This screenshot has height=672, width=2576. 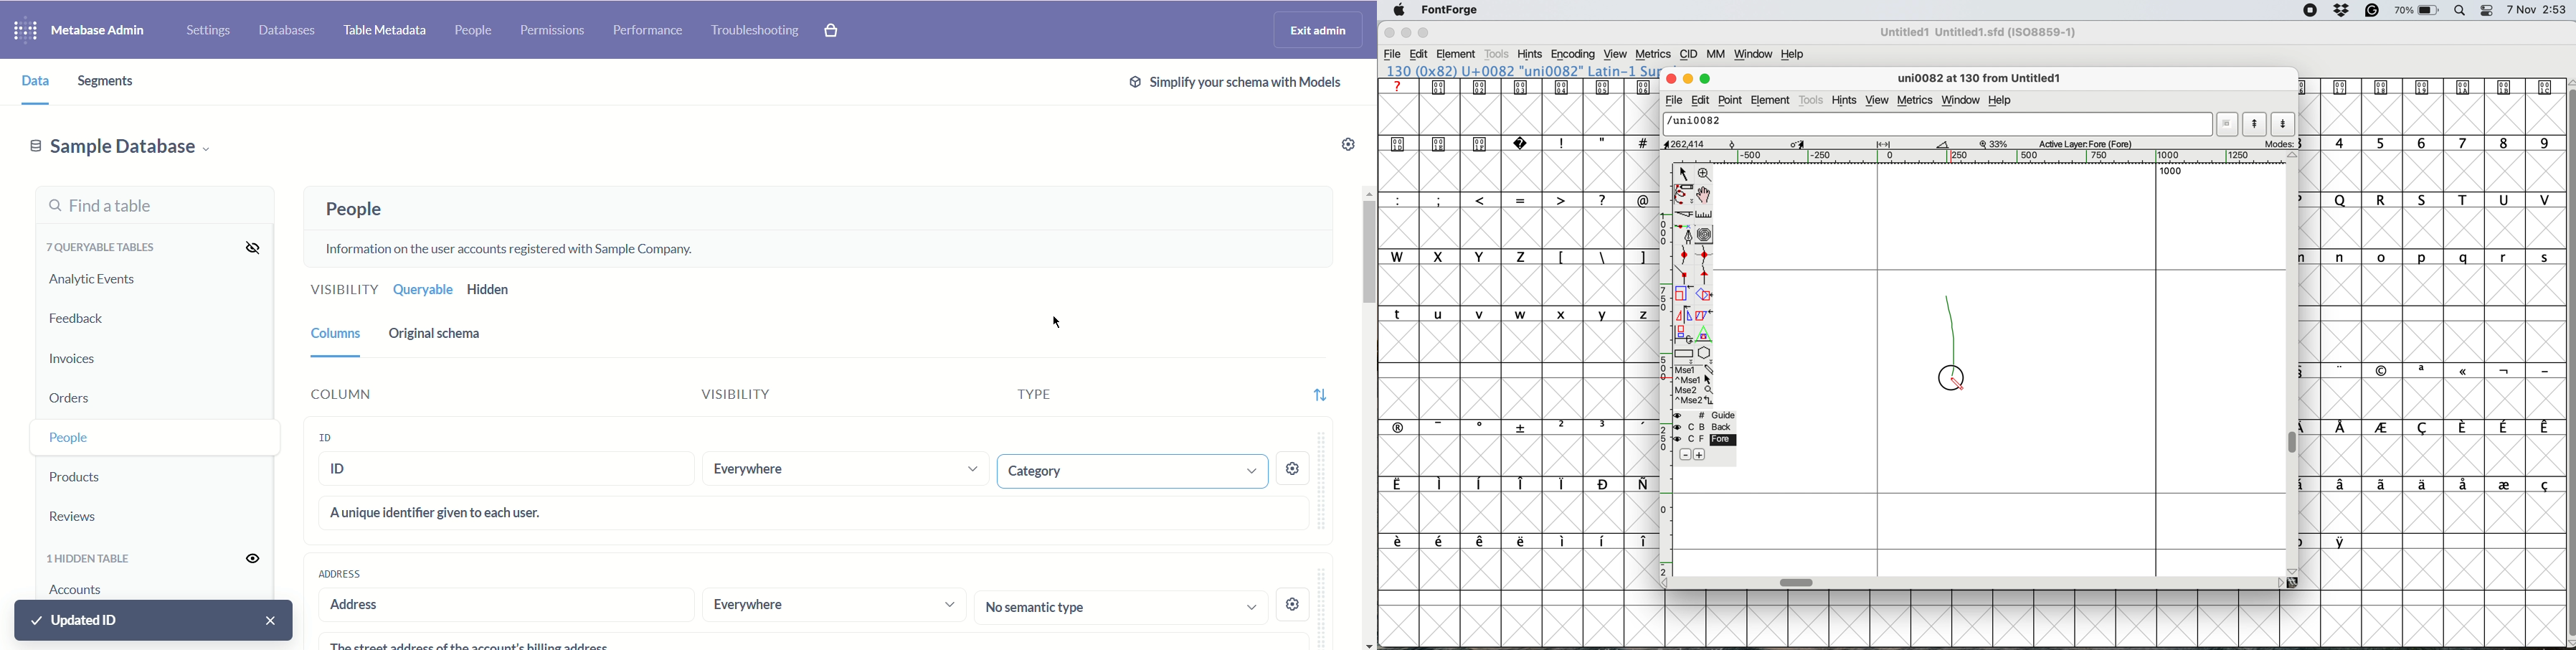 I want to click on help, so click(x=1790, y=55).